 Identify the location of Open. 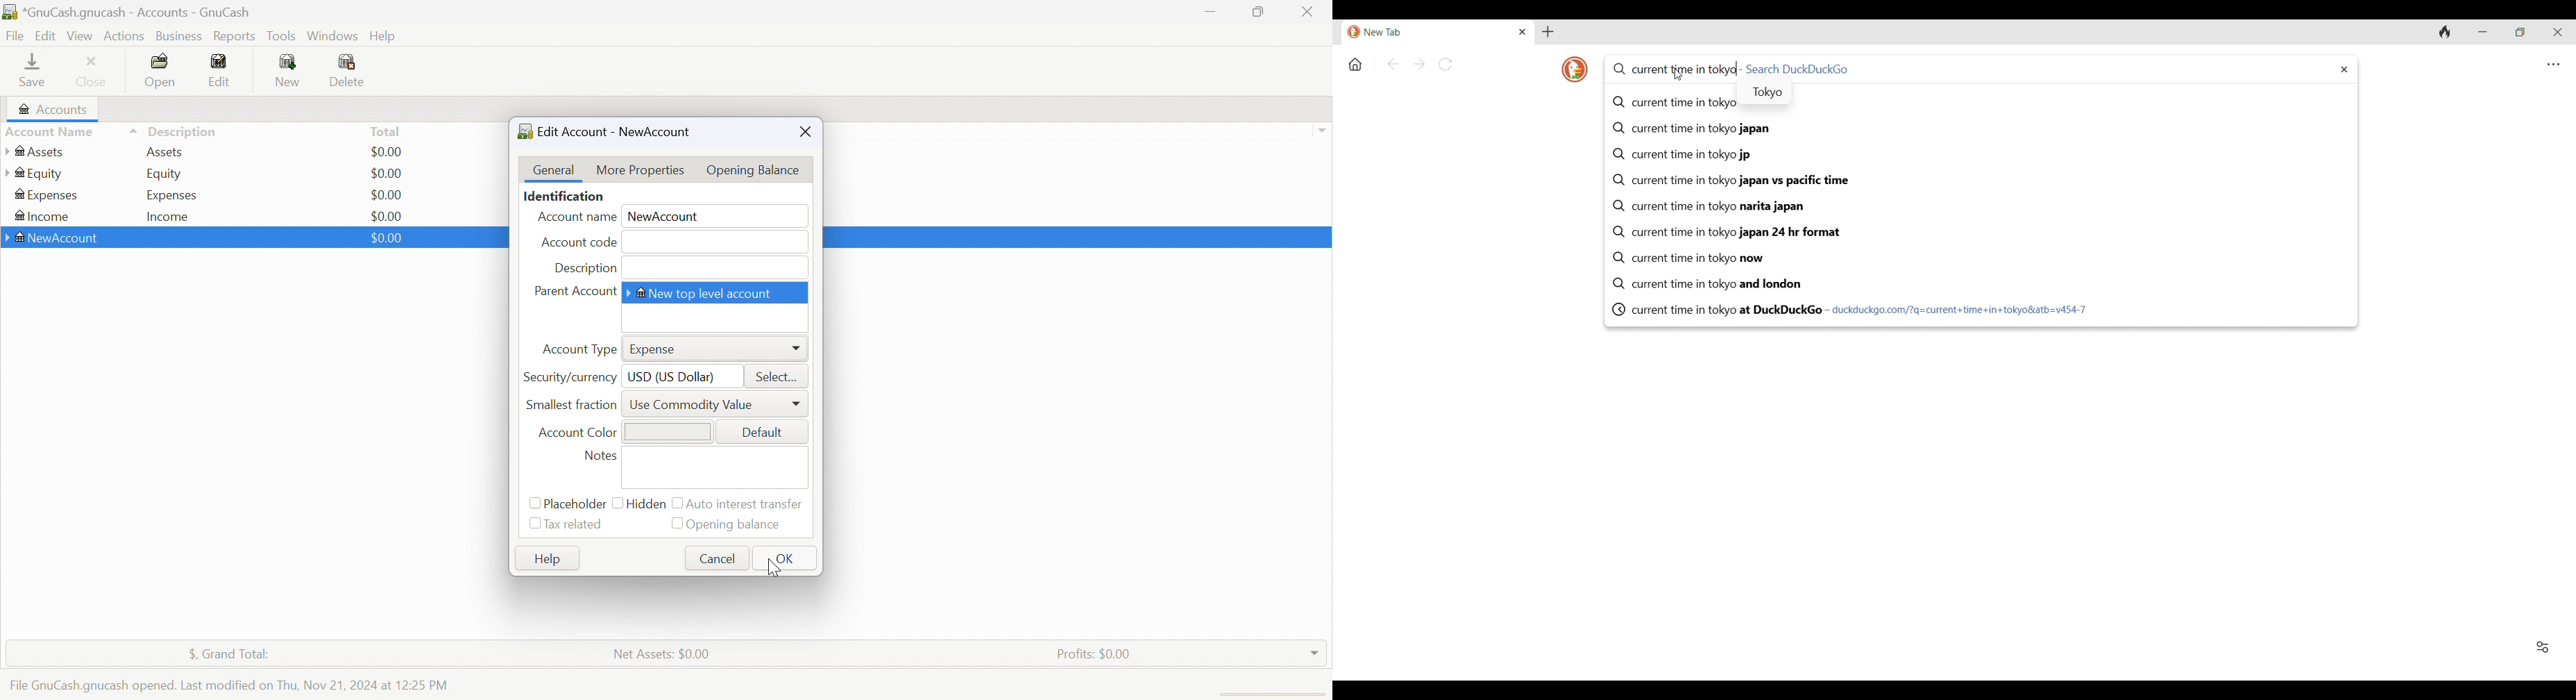
(162, 71).